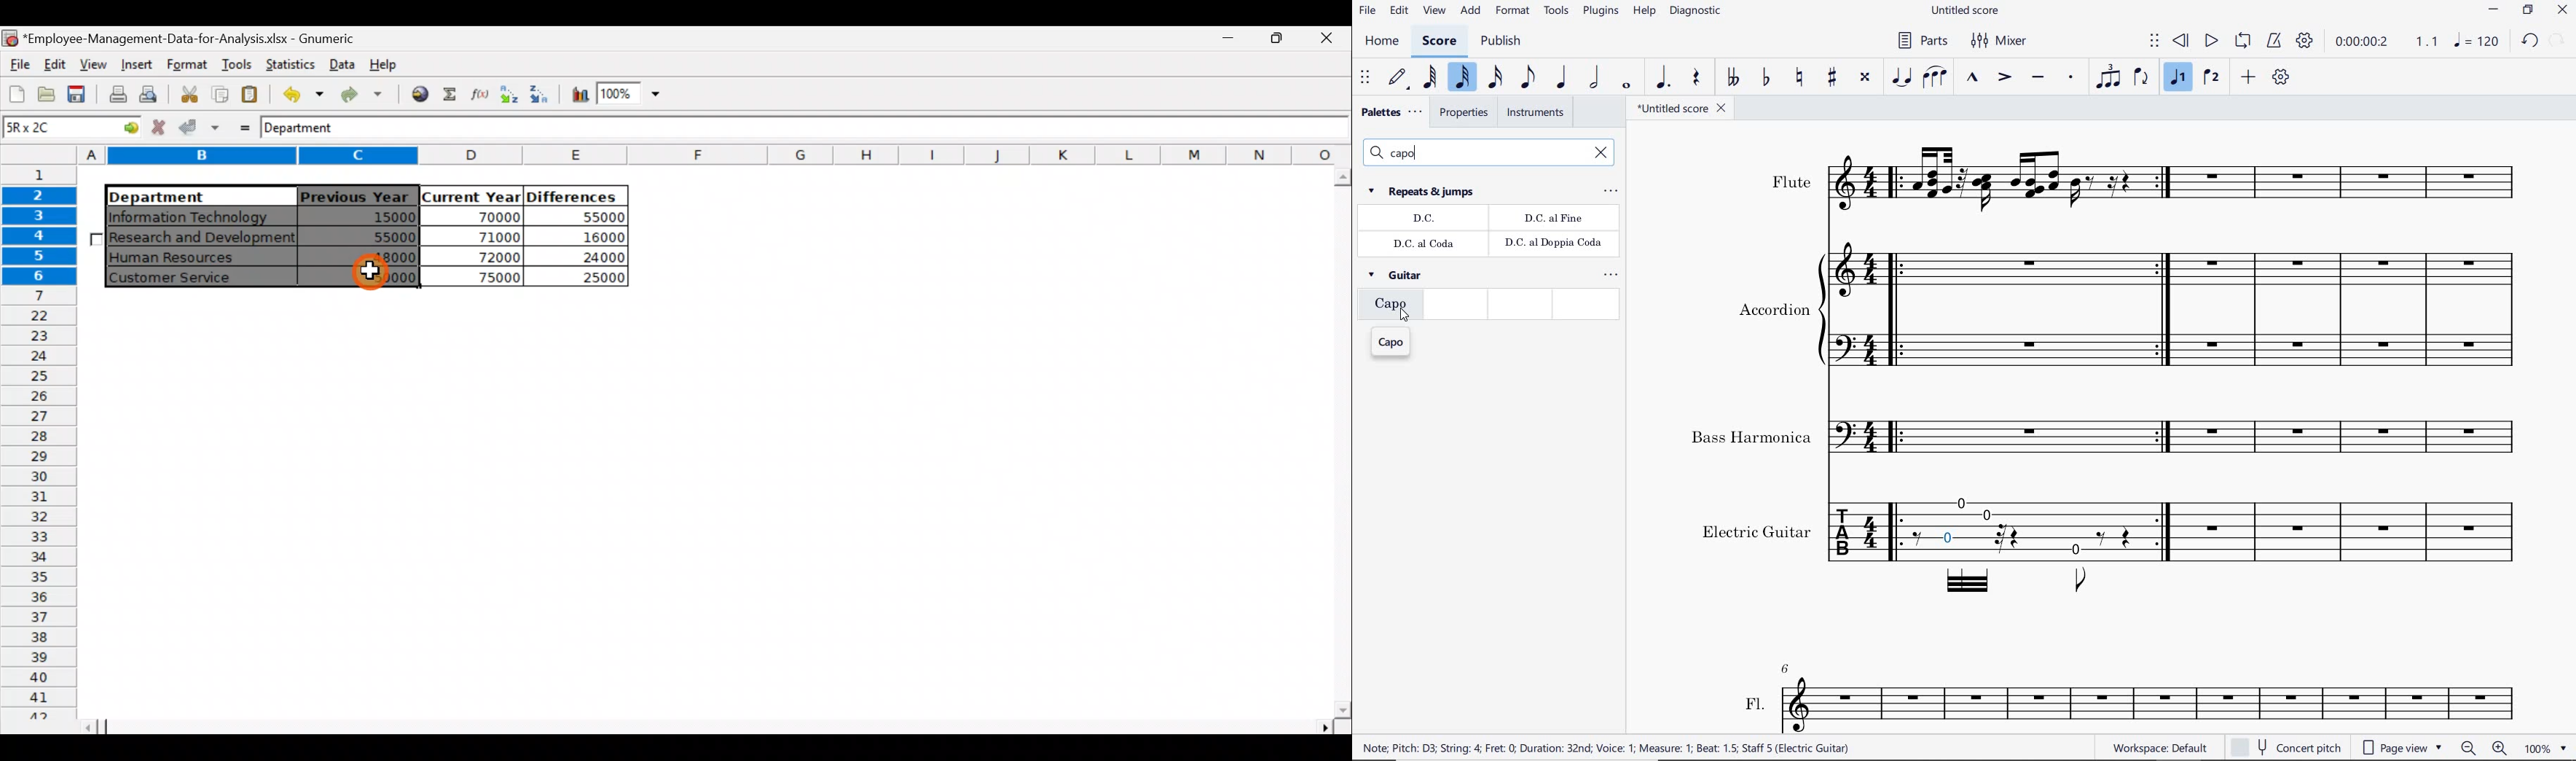  What do you see at coordinates (2273, 40) in the screenshot?
I see `metronome` at bounding box center [2273, 40].